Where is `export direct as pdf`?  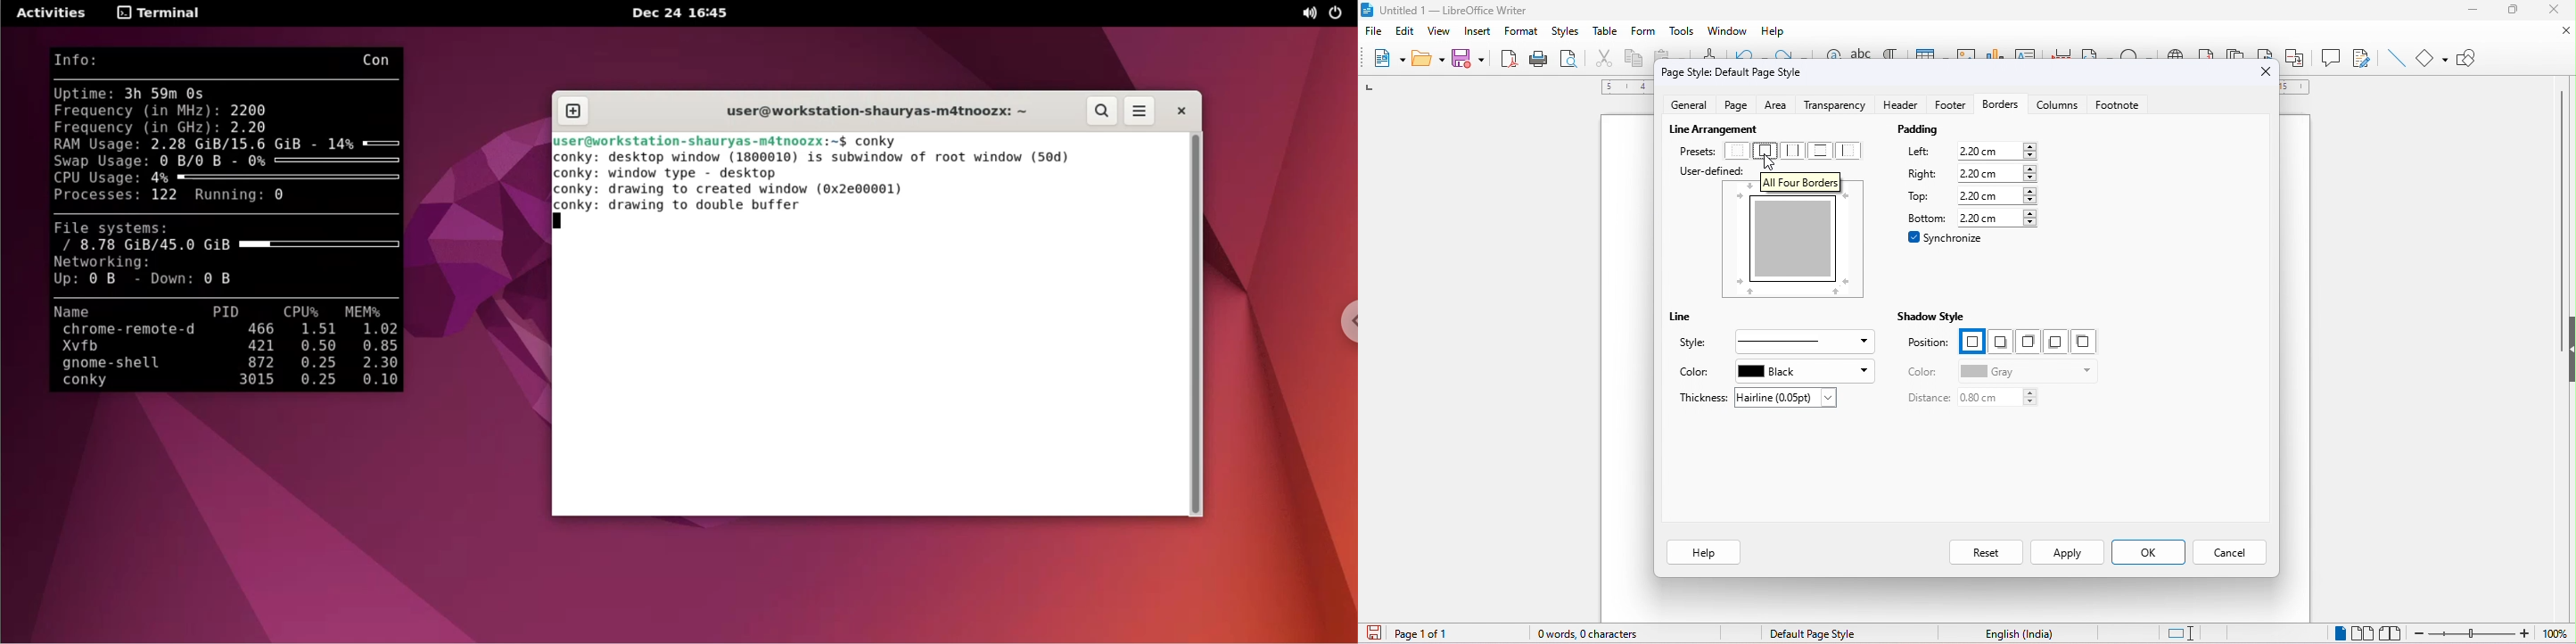 export direct as pdf is located at coordinates (1507, 59).